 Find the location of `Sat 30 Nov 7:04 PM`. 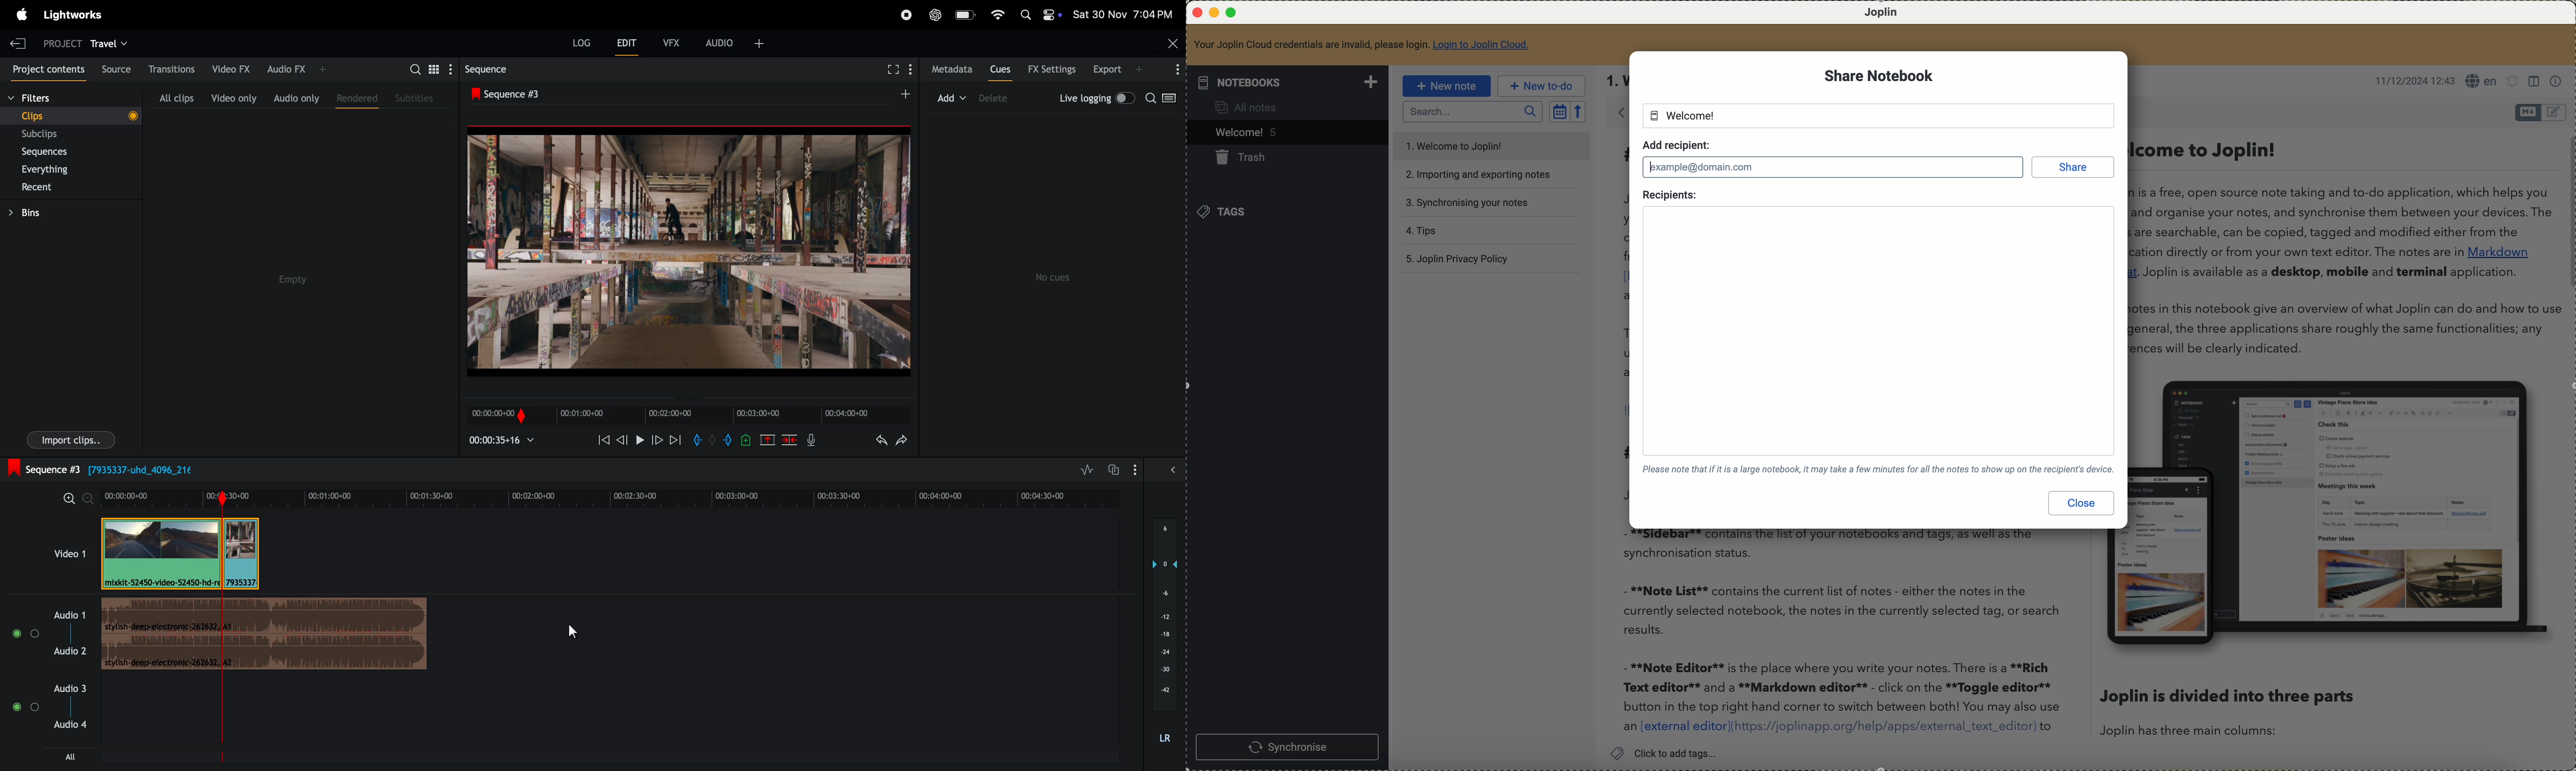

Sat 30 Nov 7:04 PM is located at coordinates (1127, 14).